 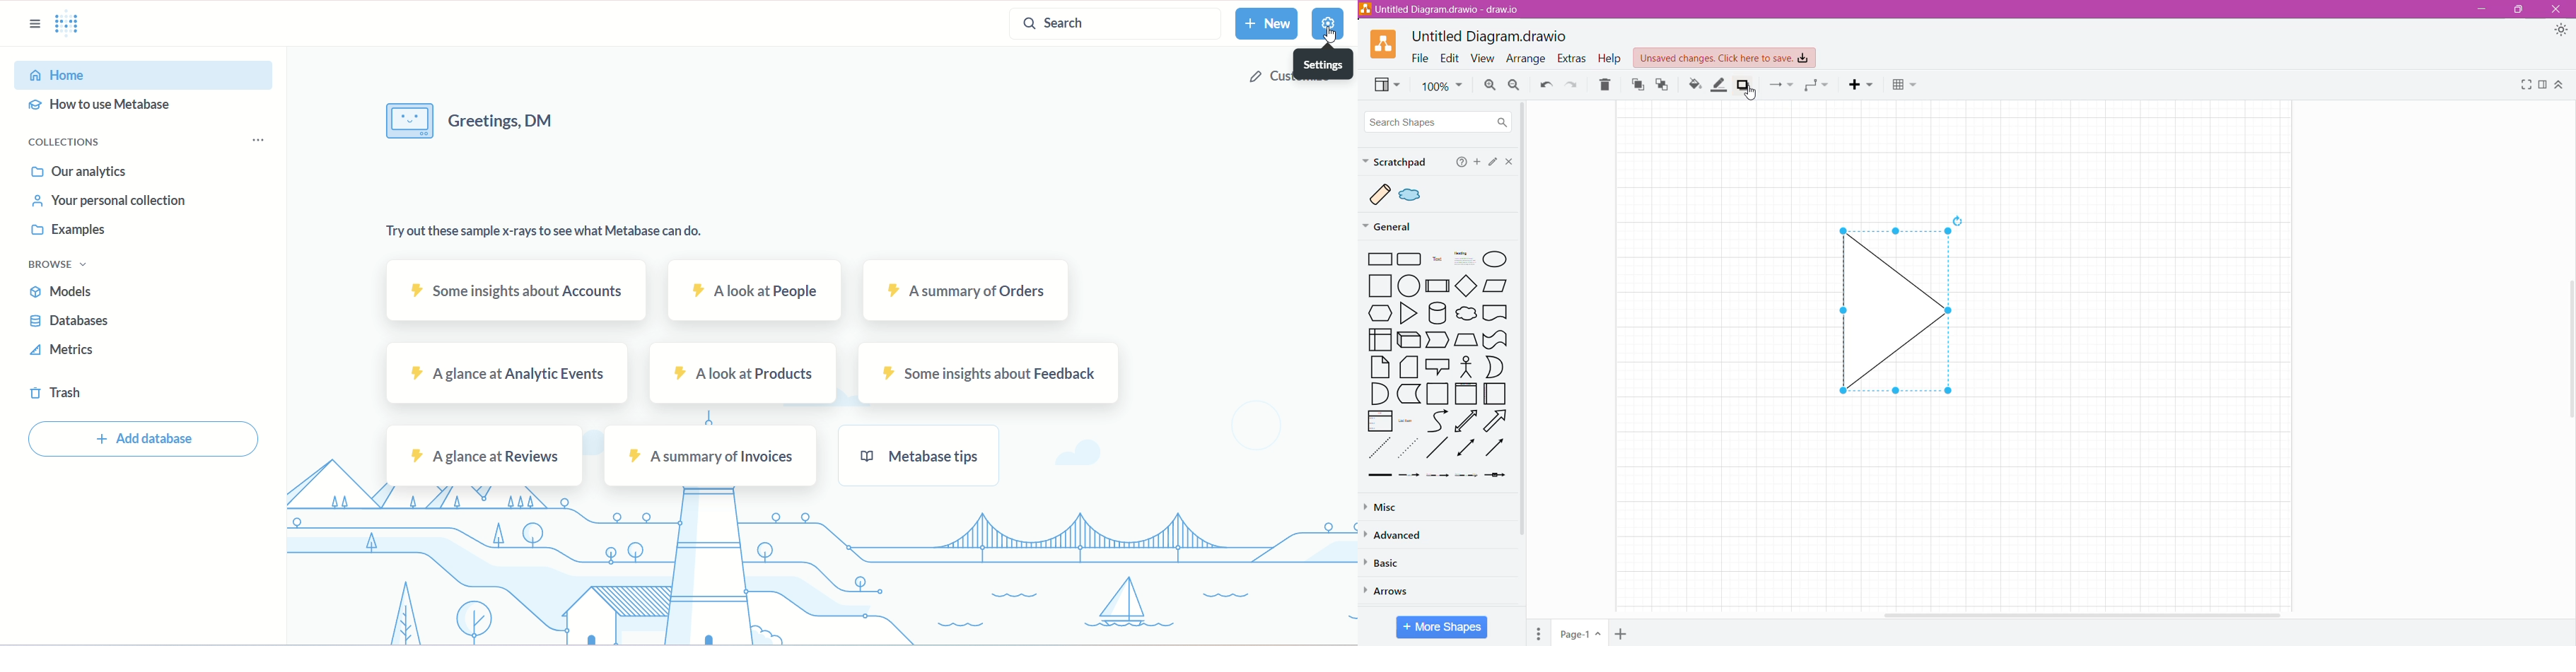 What do you see at coordinates (1450, 58) in the screenshot?
I see `Edit` at bounding box center [1450, 58].